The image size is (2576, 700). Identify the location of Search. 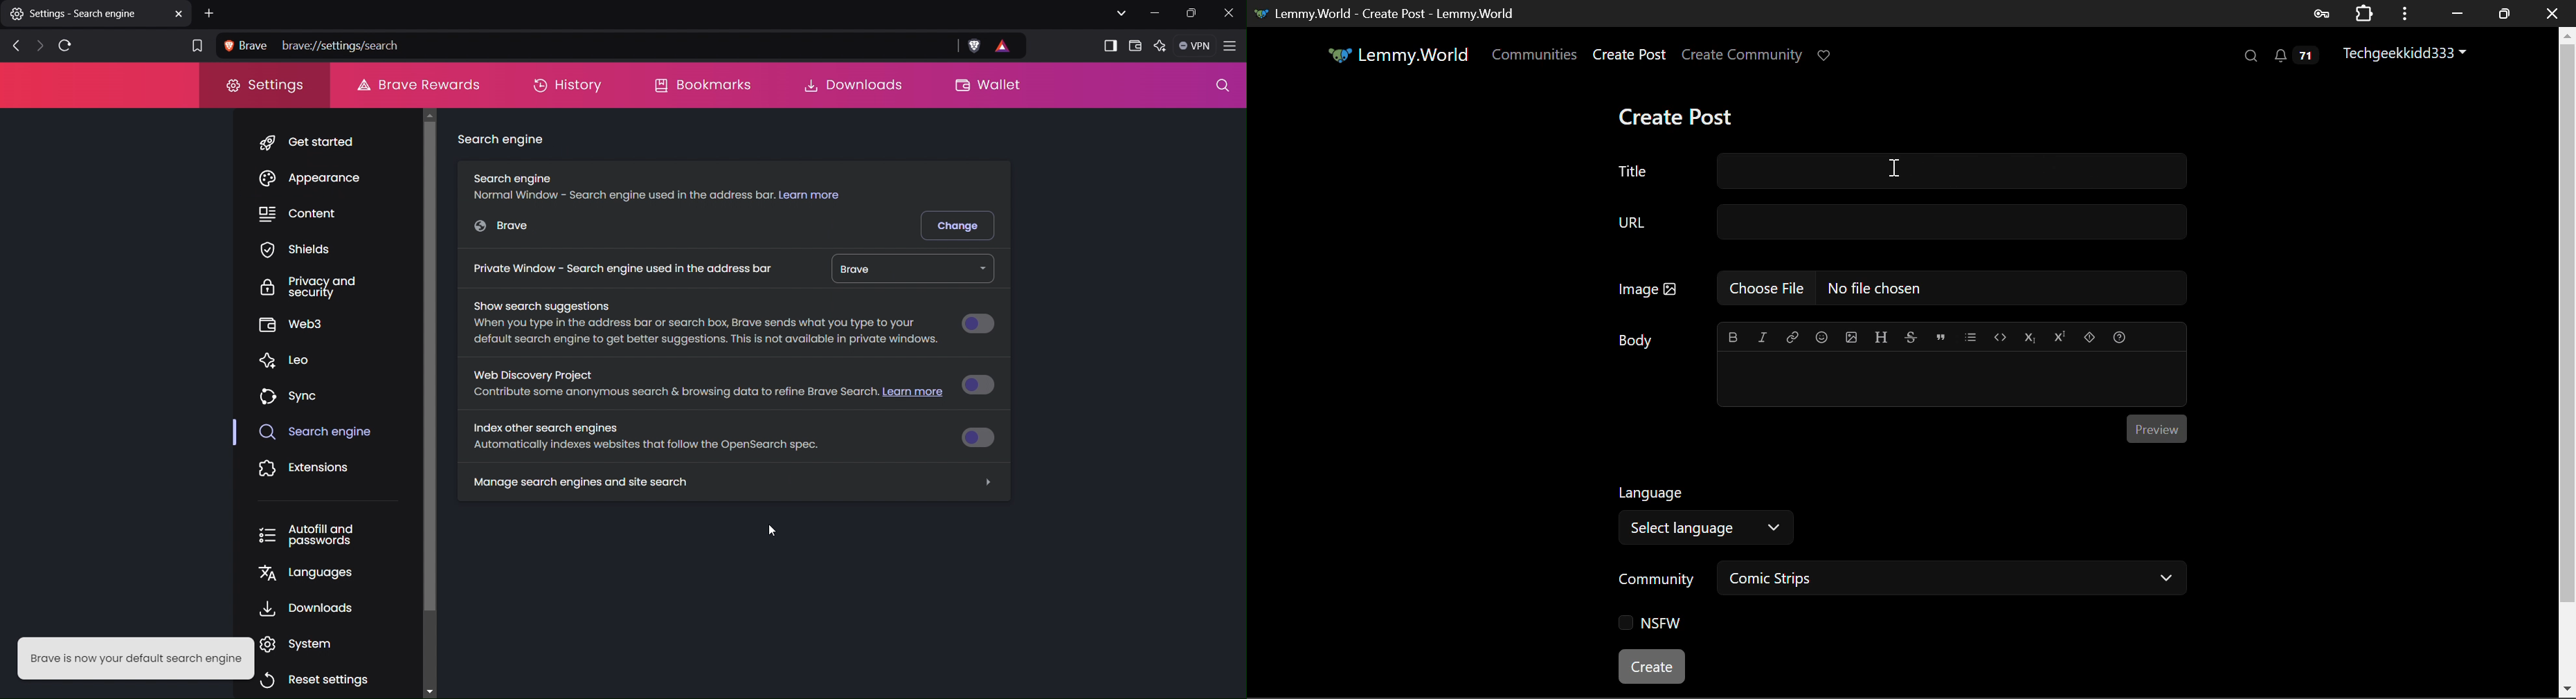
(2251, 57).